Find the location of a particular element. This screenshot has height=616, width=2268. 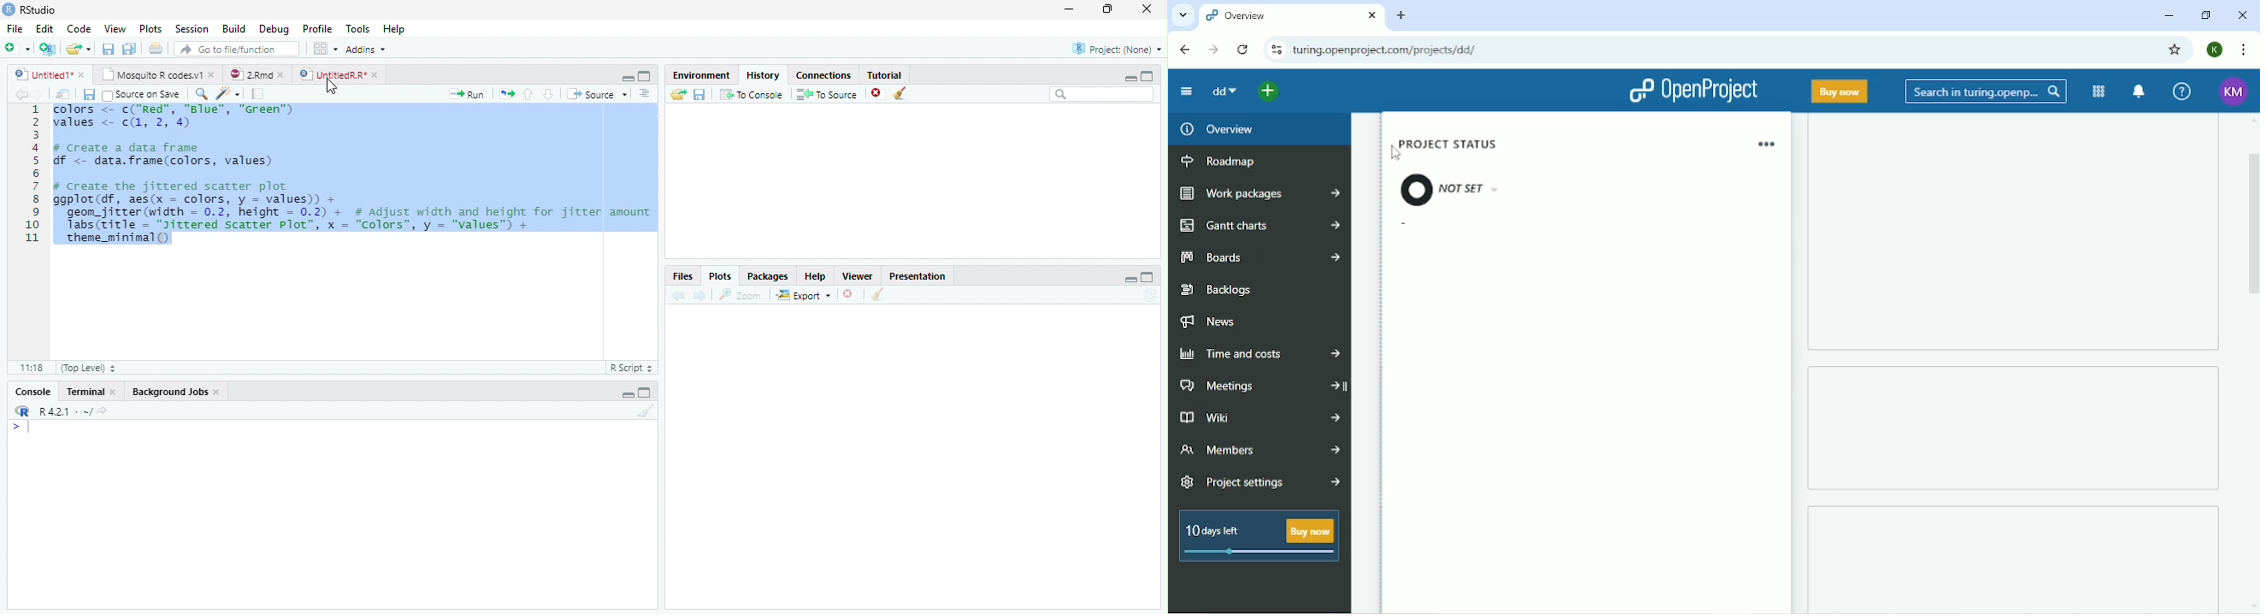

close is located at coordinates (1147, 9).